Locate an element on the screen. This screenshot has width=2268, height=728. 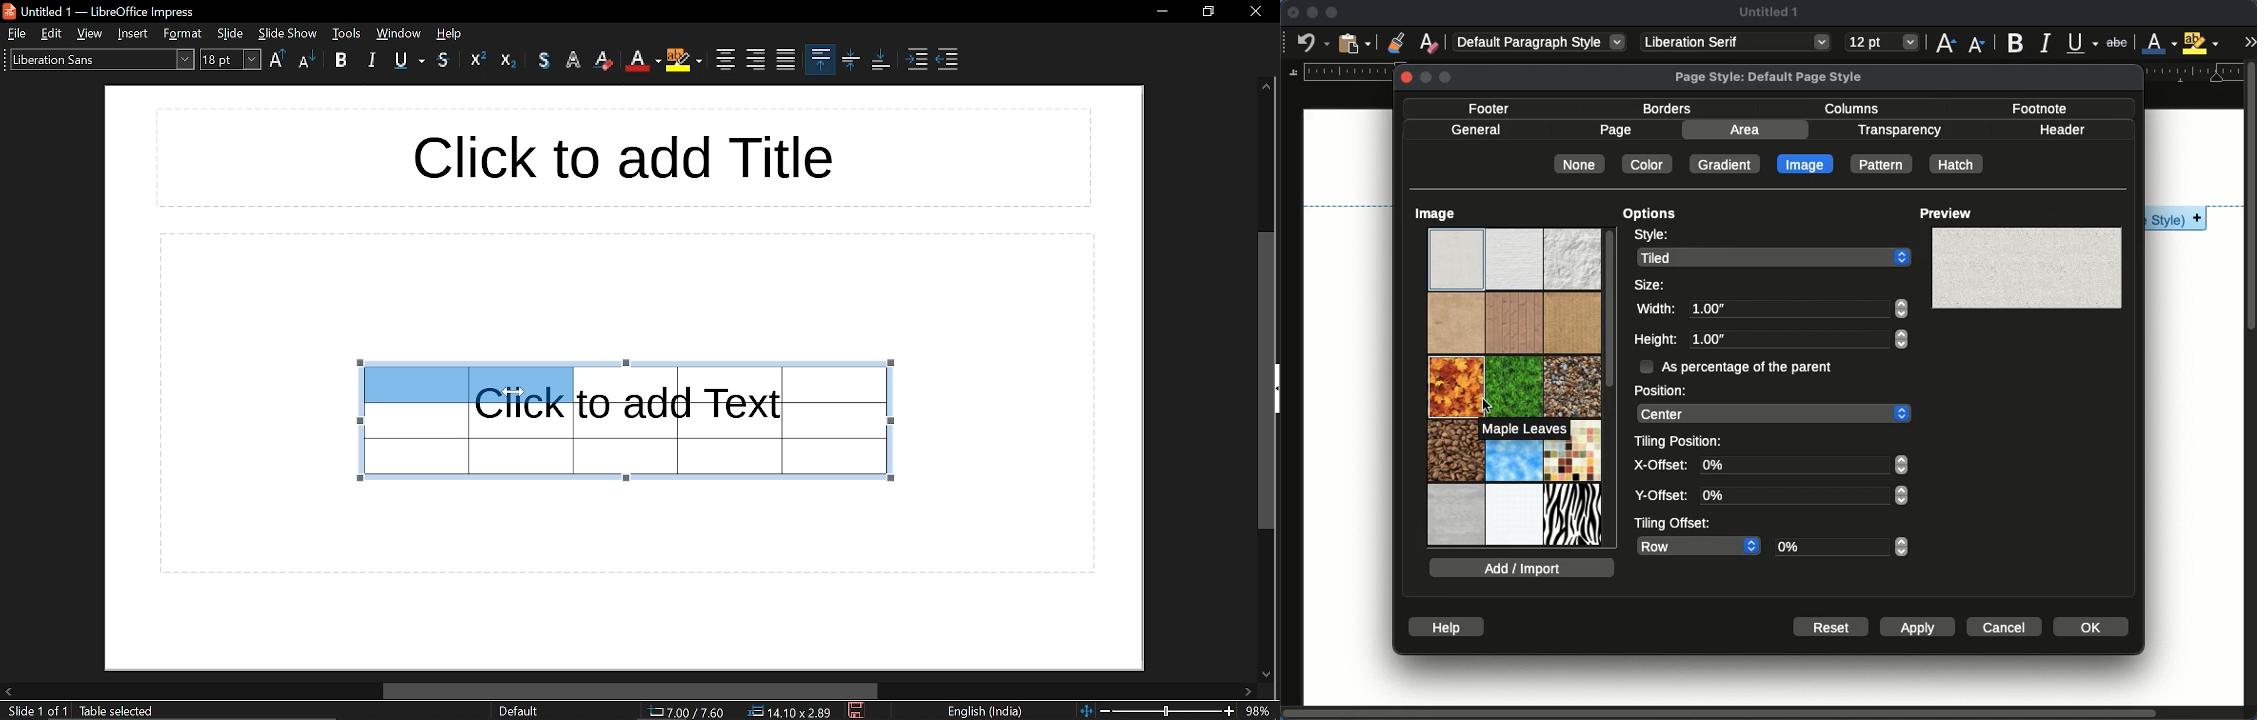
pattern is located at coordinates (1882, 163).